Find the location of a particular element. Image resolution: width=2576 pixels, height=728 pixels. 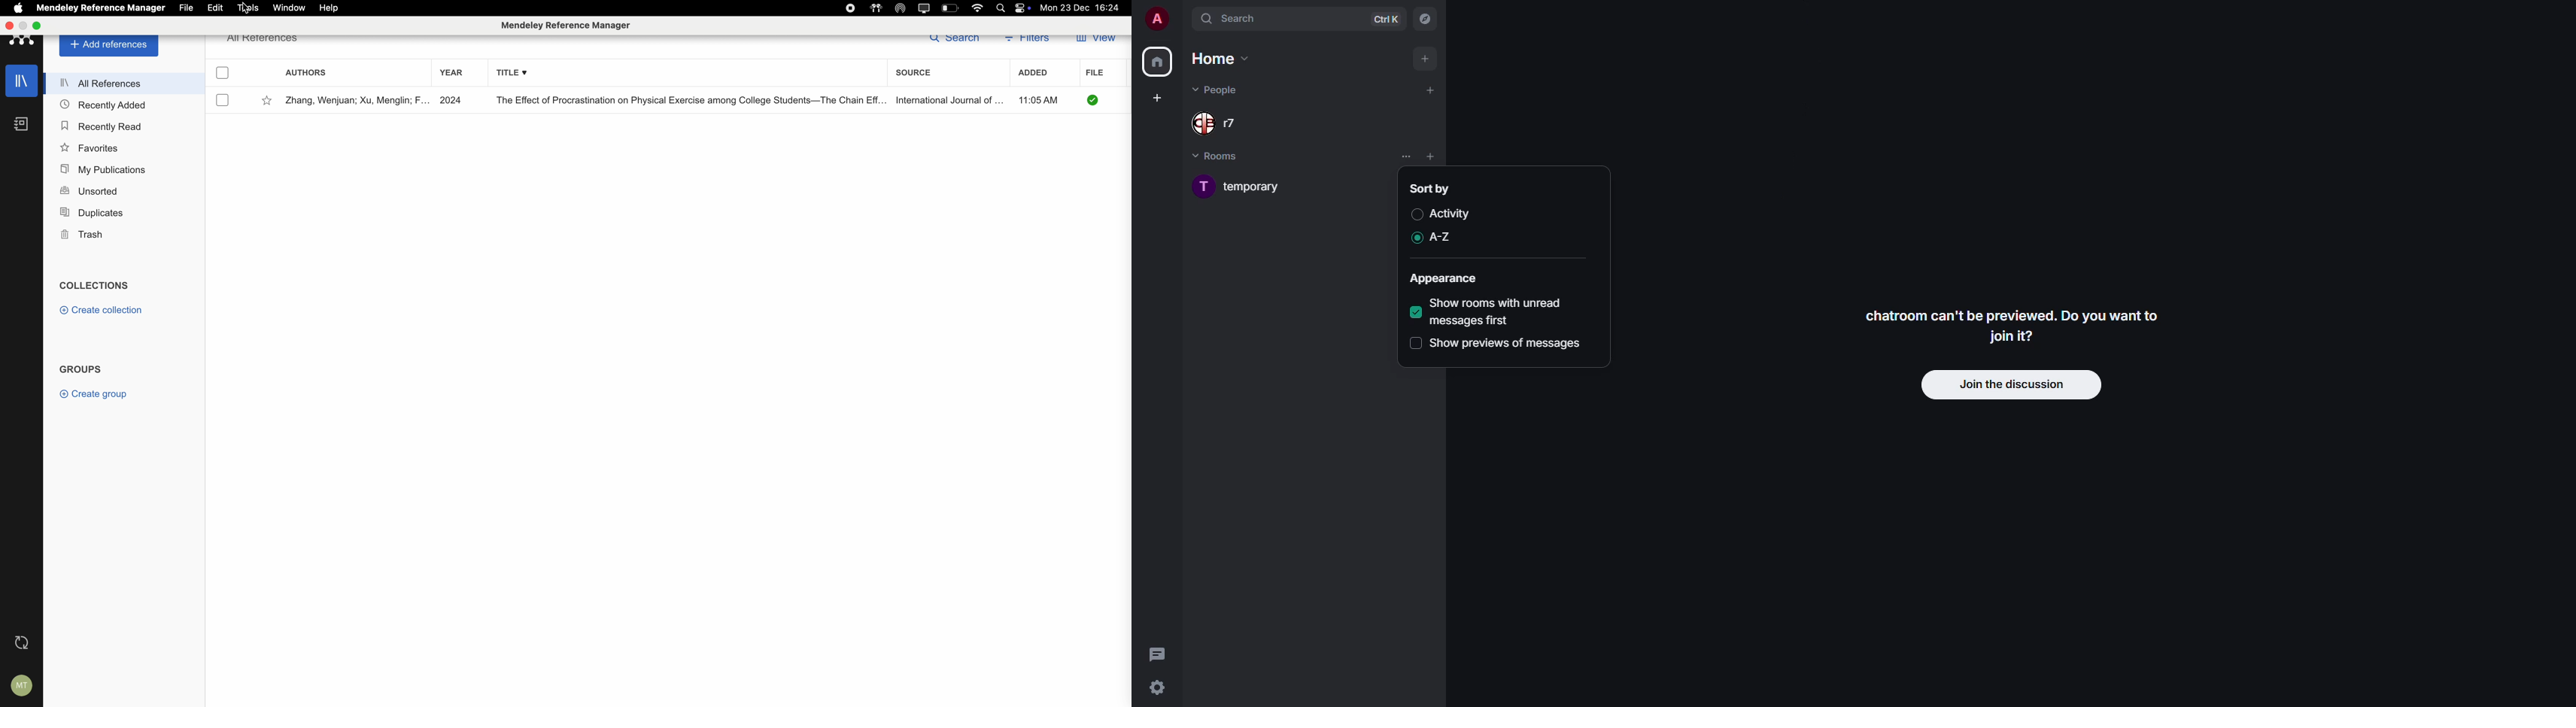

checkbox is located at coordinates (225, 100).